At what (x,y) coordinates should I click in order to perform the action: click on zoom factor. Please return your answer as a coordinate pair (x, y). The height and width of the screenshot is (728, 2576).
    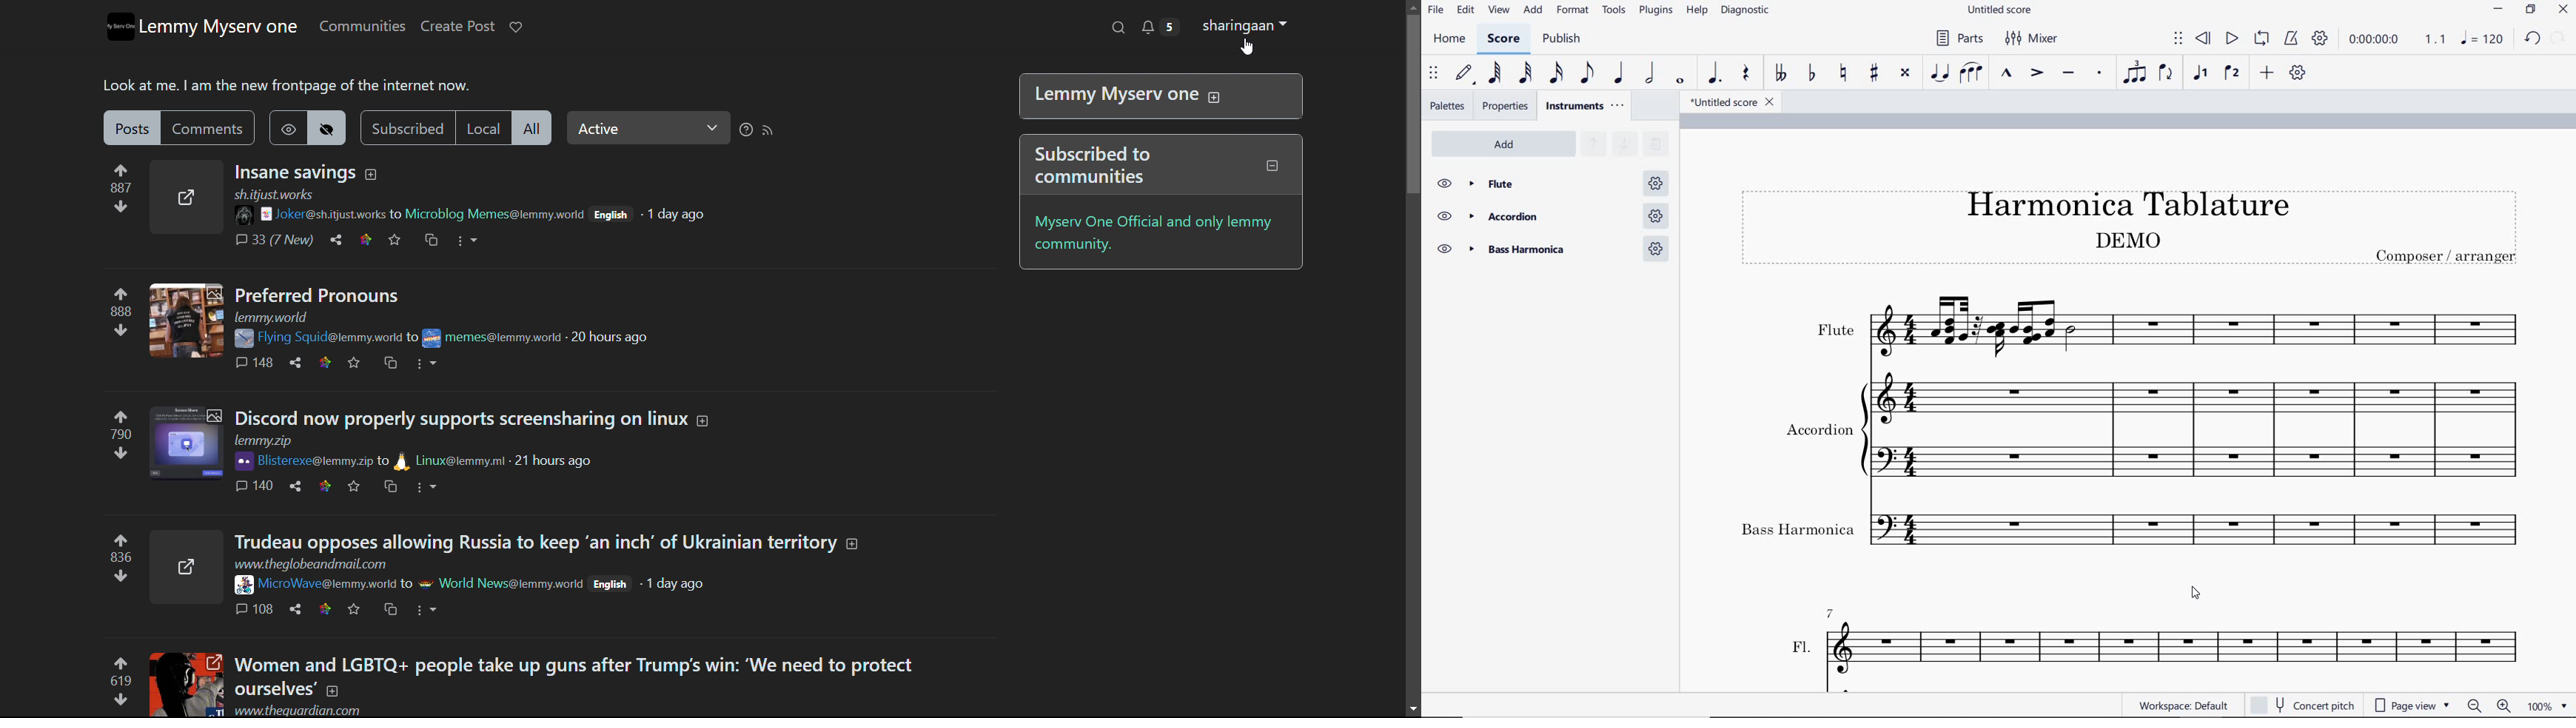
    Looking at the image, I should click on (2538, 707).